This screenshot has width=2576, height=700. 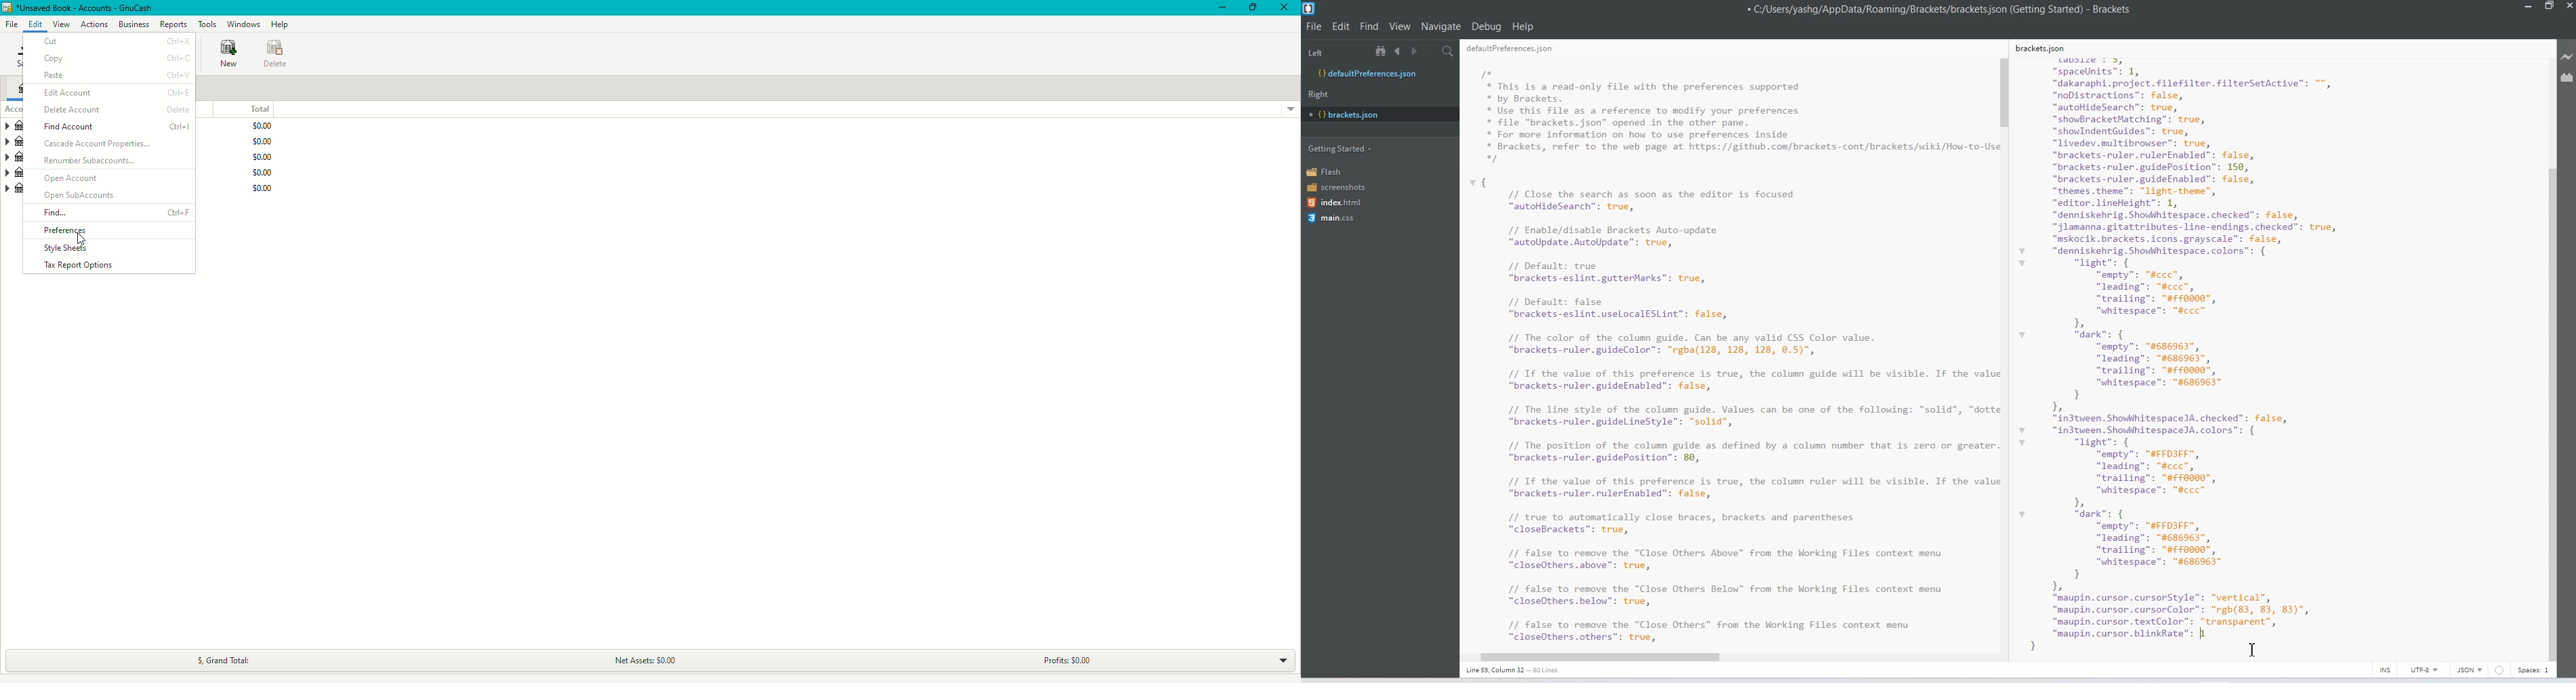 What do you see at coordinates (88, 8) in the screenshot?
I see `file name` at bounding box center [88, 8].